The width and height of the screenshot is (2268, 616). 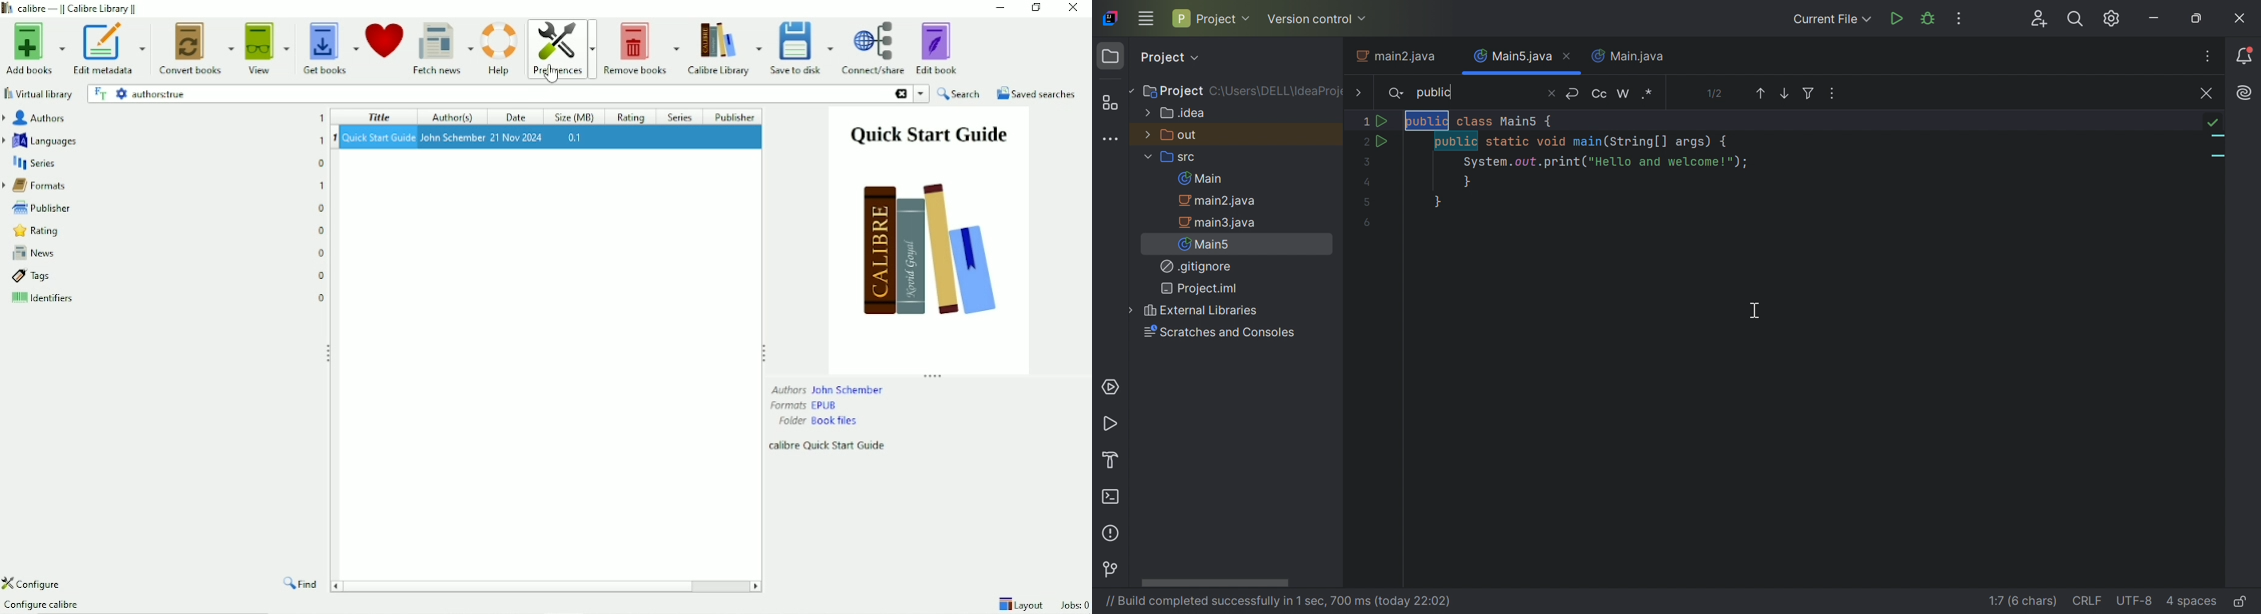 What do you see at coordinates (562, 49) in the screenshot?
I see `Preferences` at bounding box center [562, 49].